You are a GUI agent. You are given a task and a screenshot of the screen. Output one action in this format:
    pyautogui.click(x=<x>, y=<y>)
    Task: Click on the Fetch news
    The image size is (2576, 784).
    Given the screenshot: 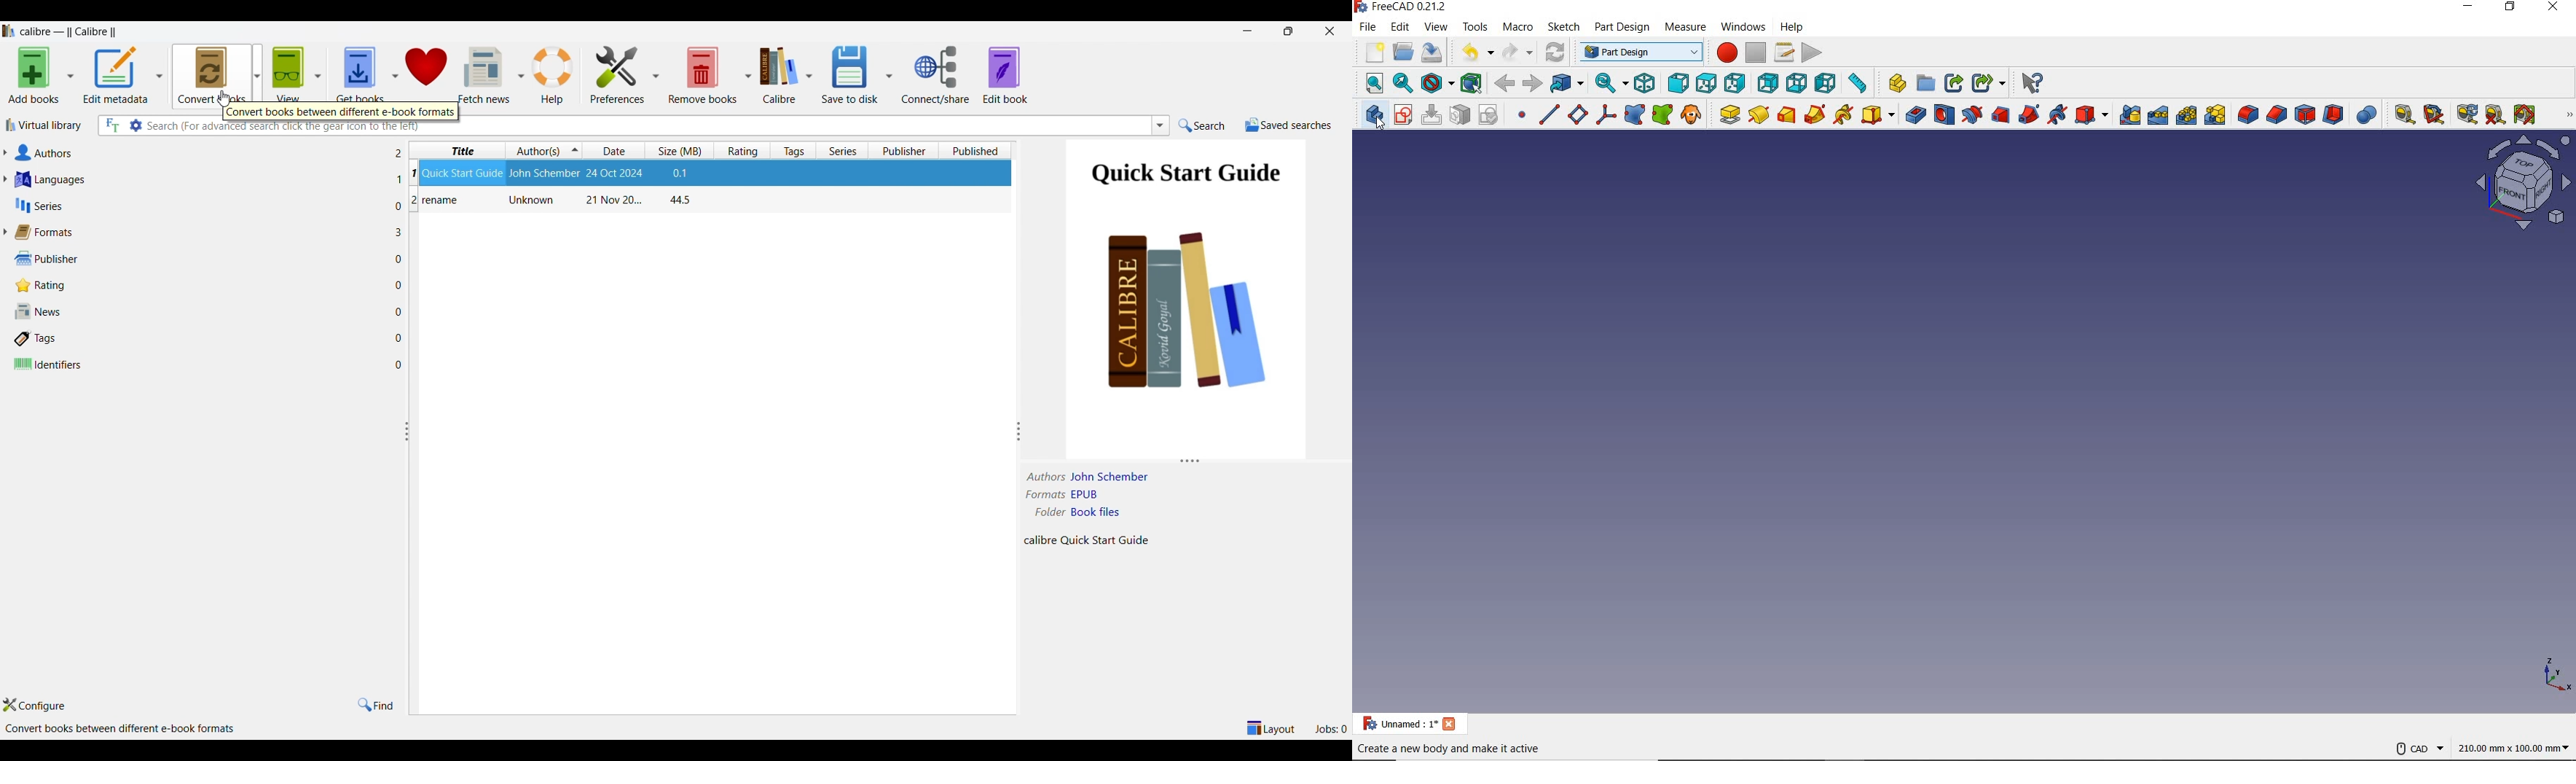 What is the action you would take?
    pyautogui.click(x=484, y=74)
    